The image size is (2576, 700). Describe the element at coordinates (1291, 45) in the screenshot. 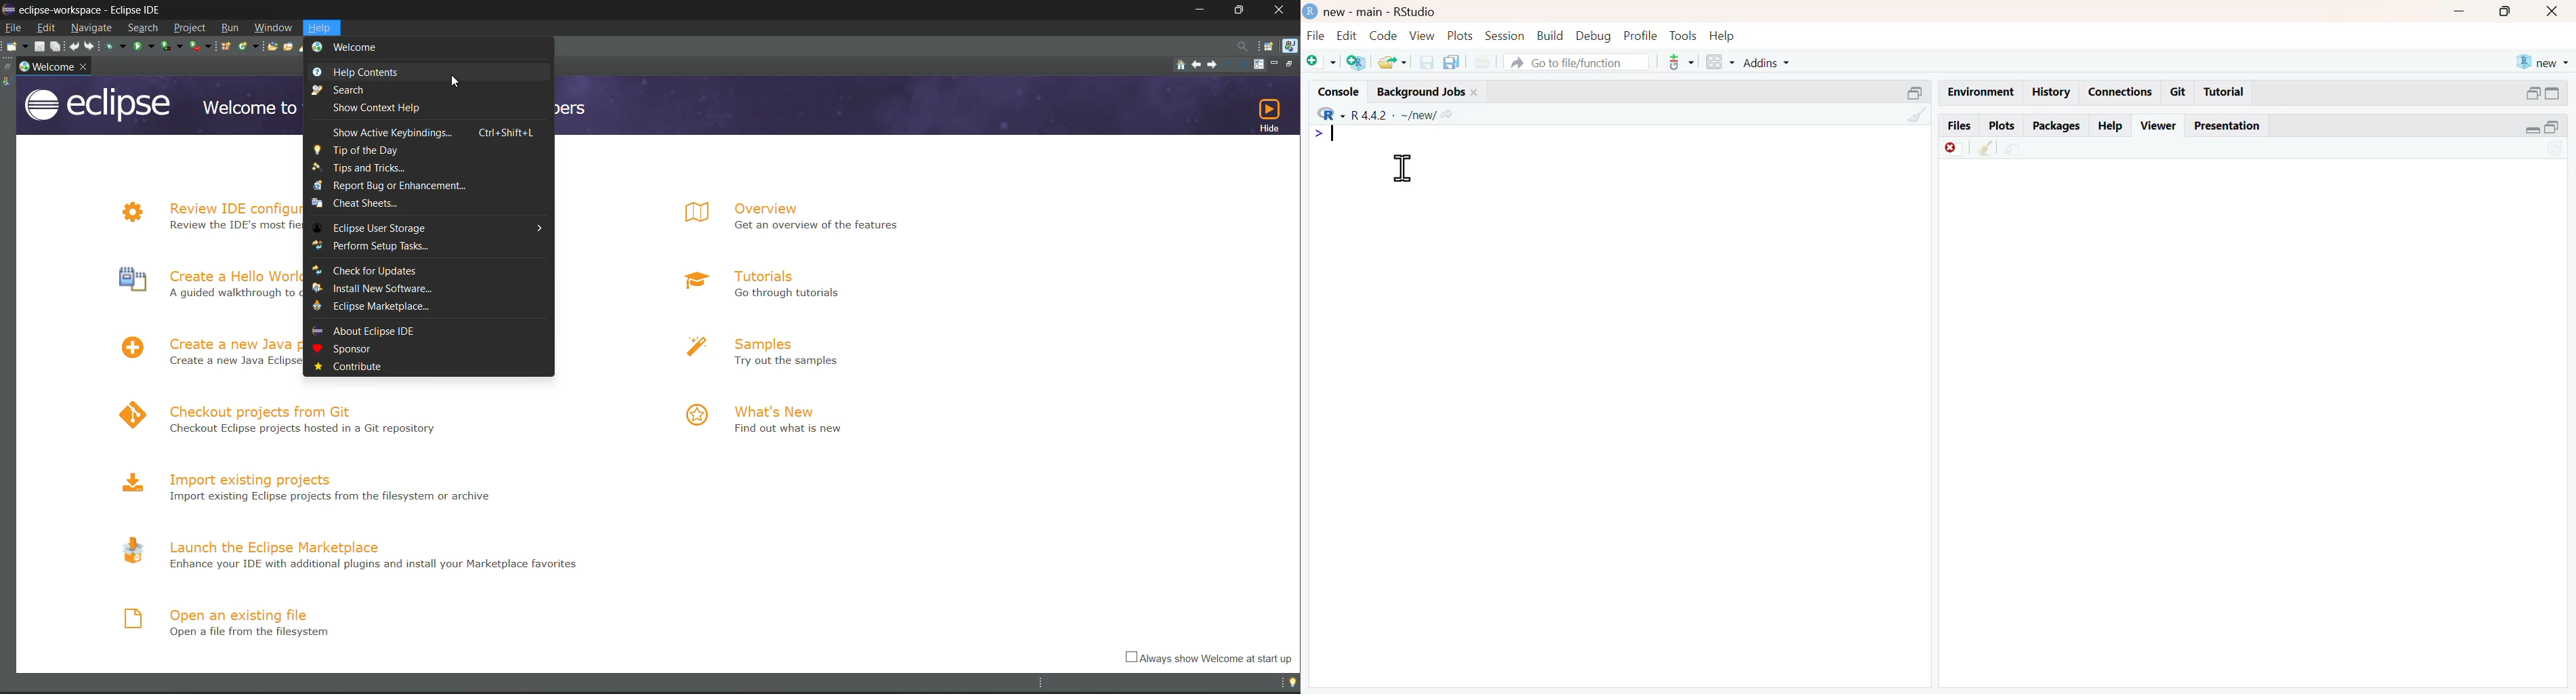

I see `java` at that location.